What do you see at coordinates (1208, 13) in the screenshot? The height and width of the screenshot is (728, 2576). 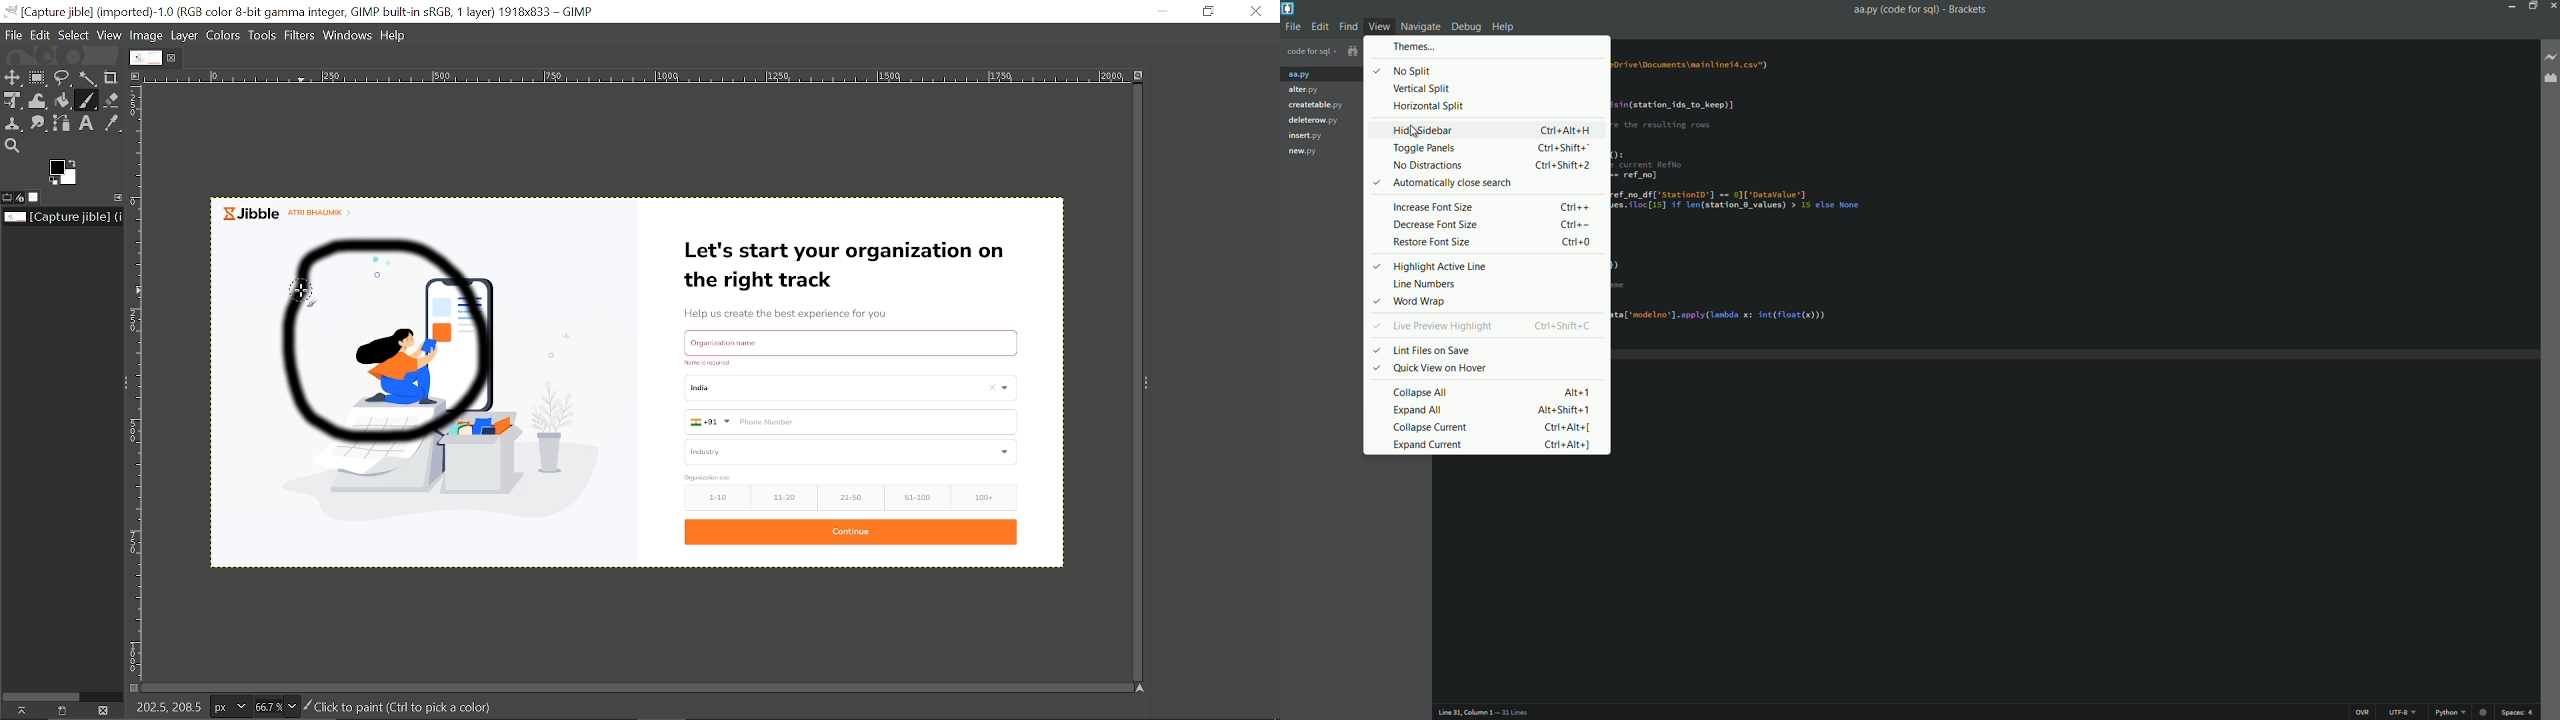 I see `` at bounding box center [1208, 13].